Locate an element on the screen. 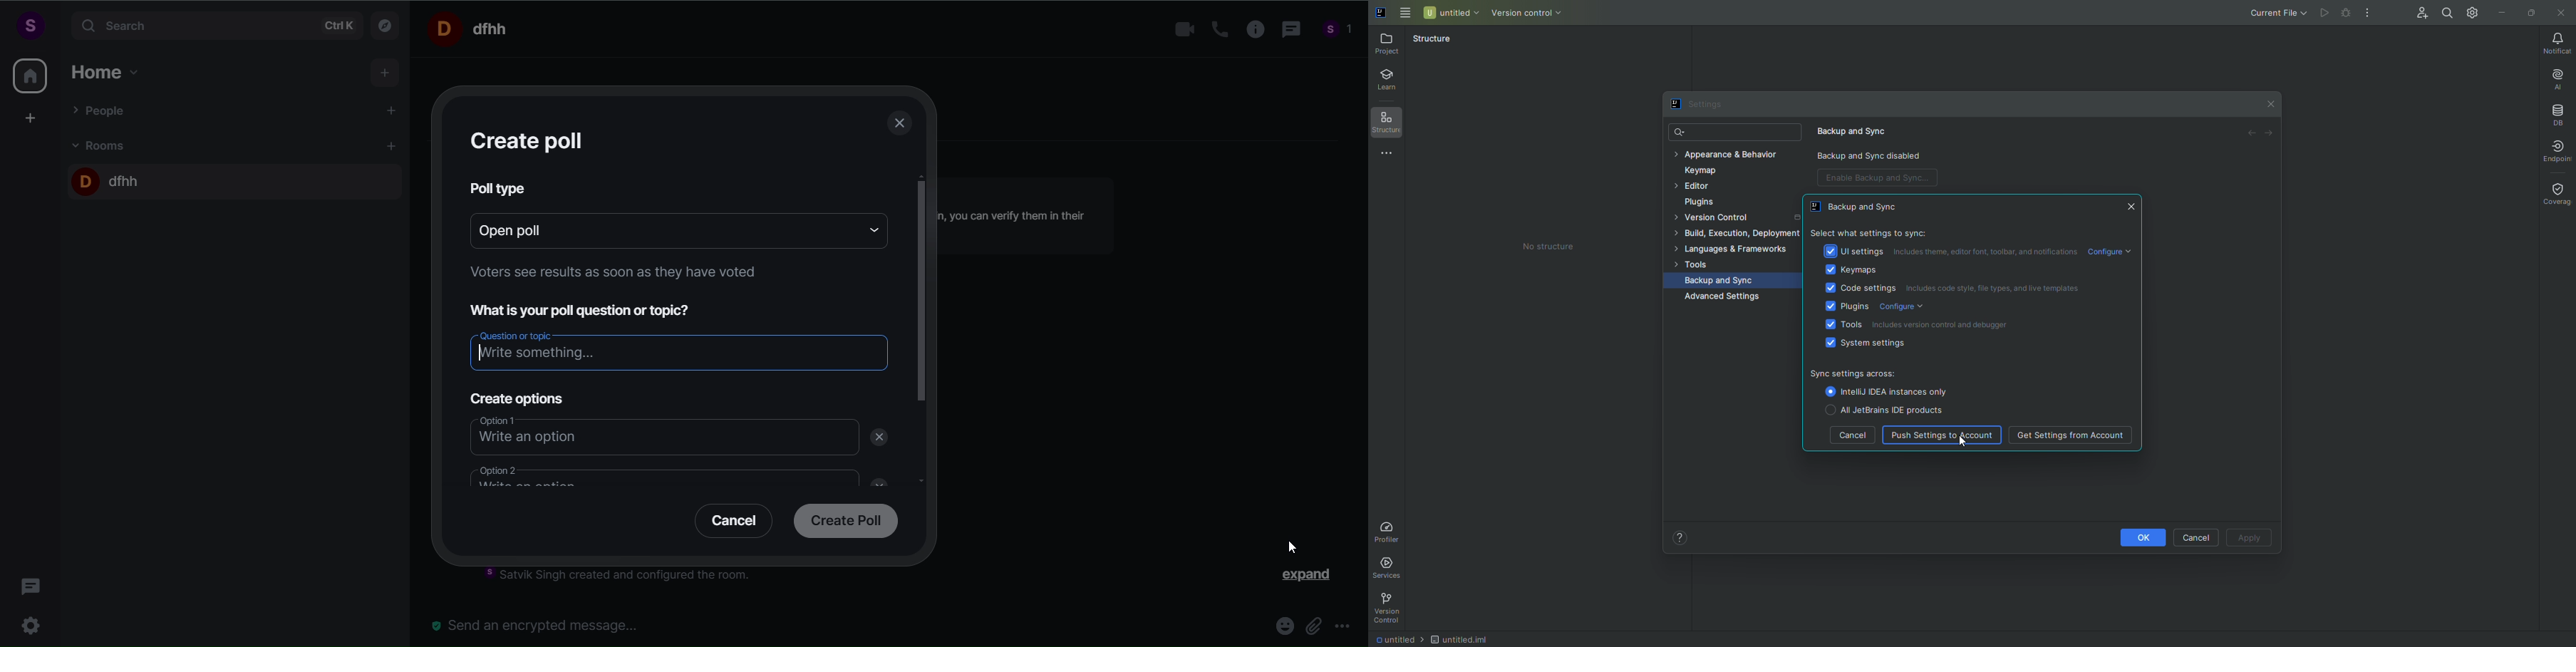 The width and height of the screenshot is (2576, 672). explore room is located at coordinates (386, 24).